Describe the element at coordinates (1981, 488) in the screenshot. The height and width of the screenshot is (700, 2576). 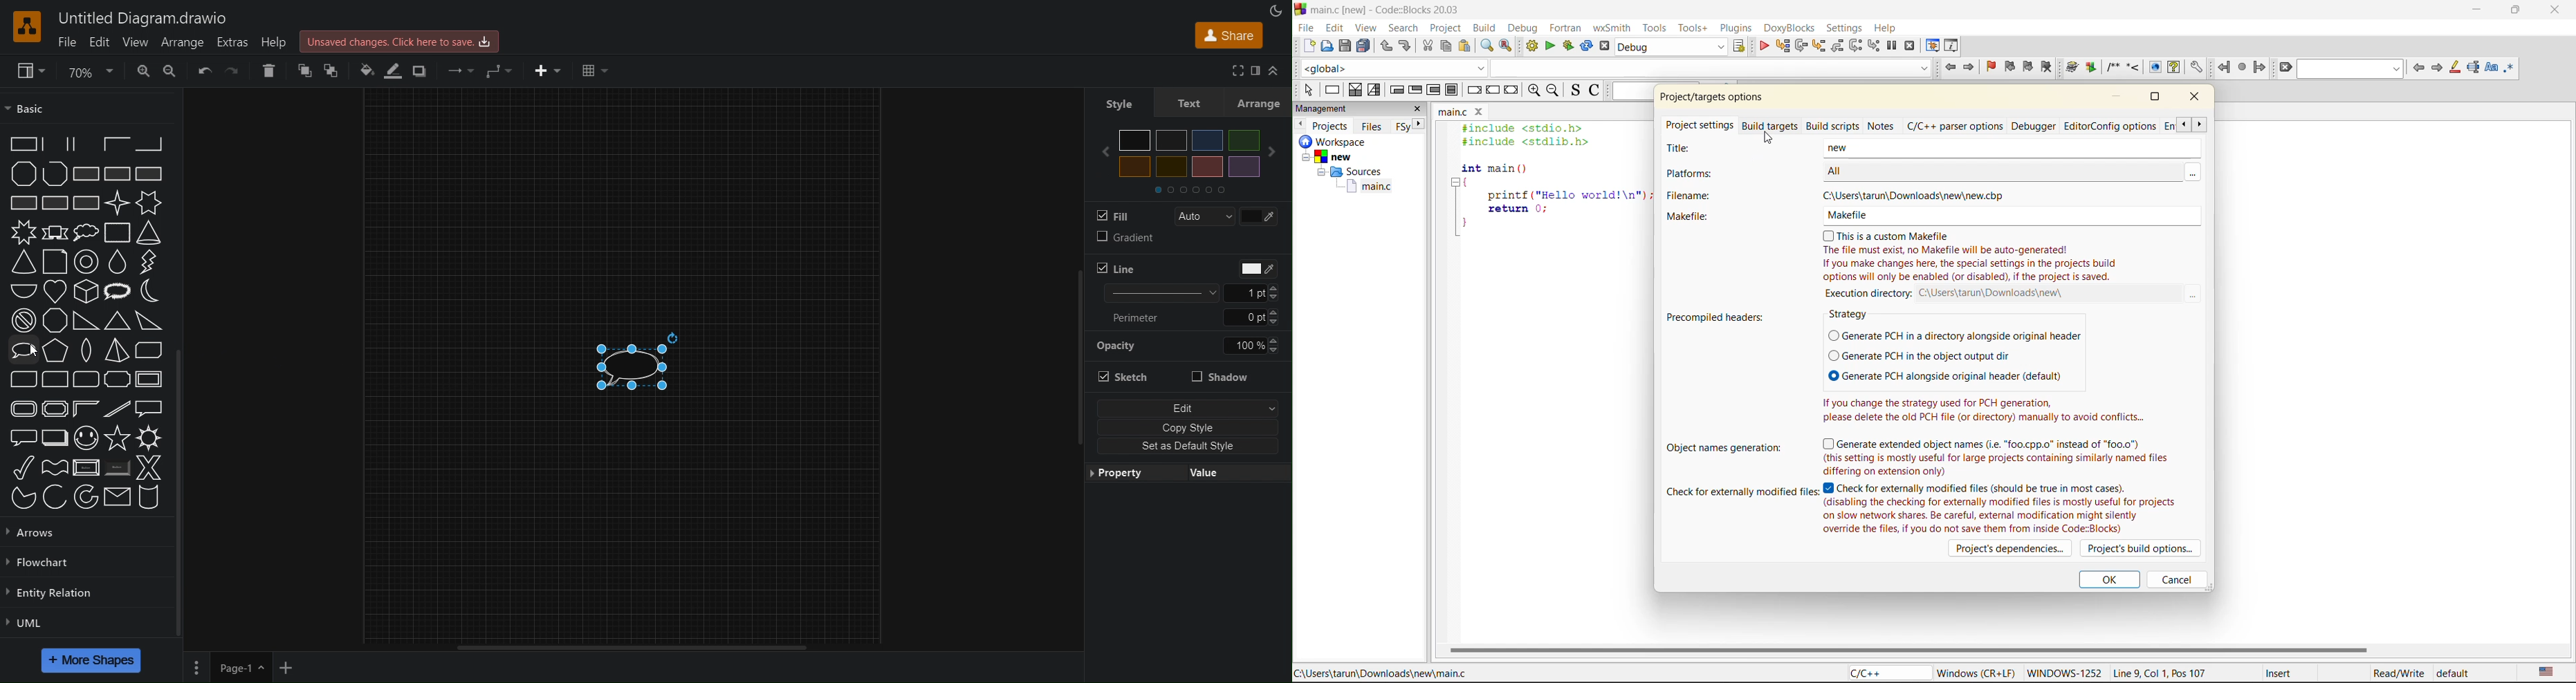
I see `Check for externally modified files (should be true in most cases).` at that location.